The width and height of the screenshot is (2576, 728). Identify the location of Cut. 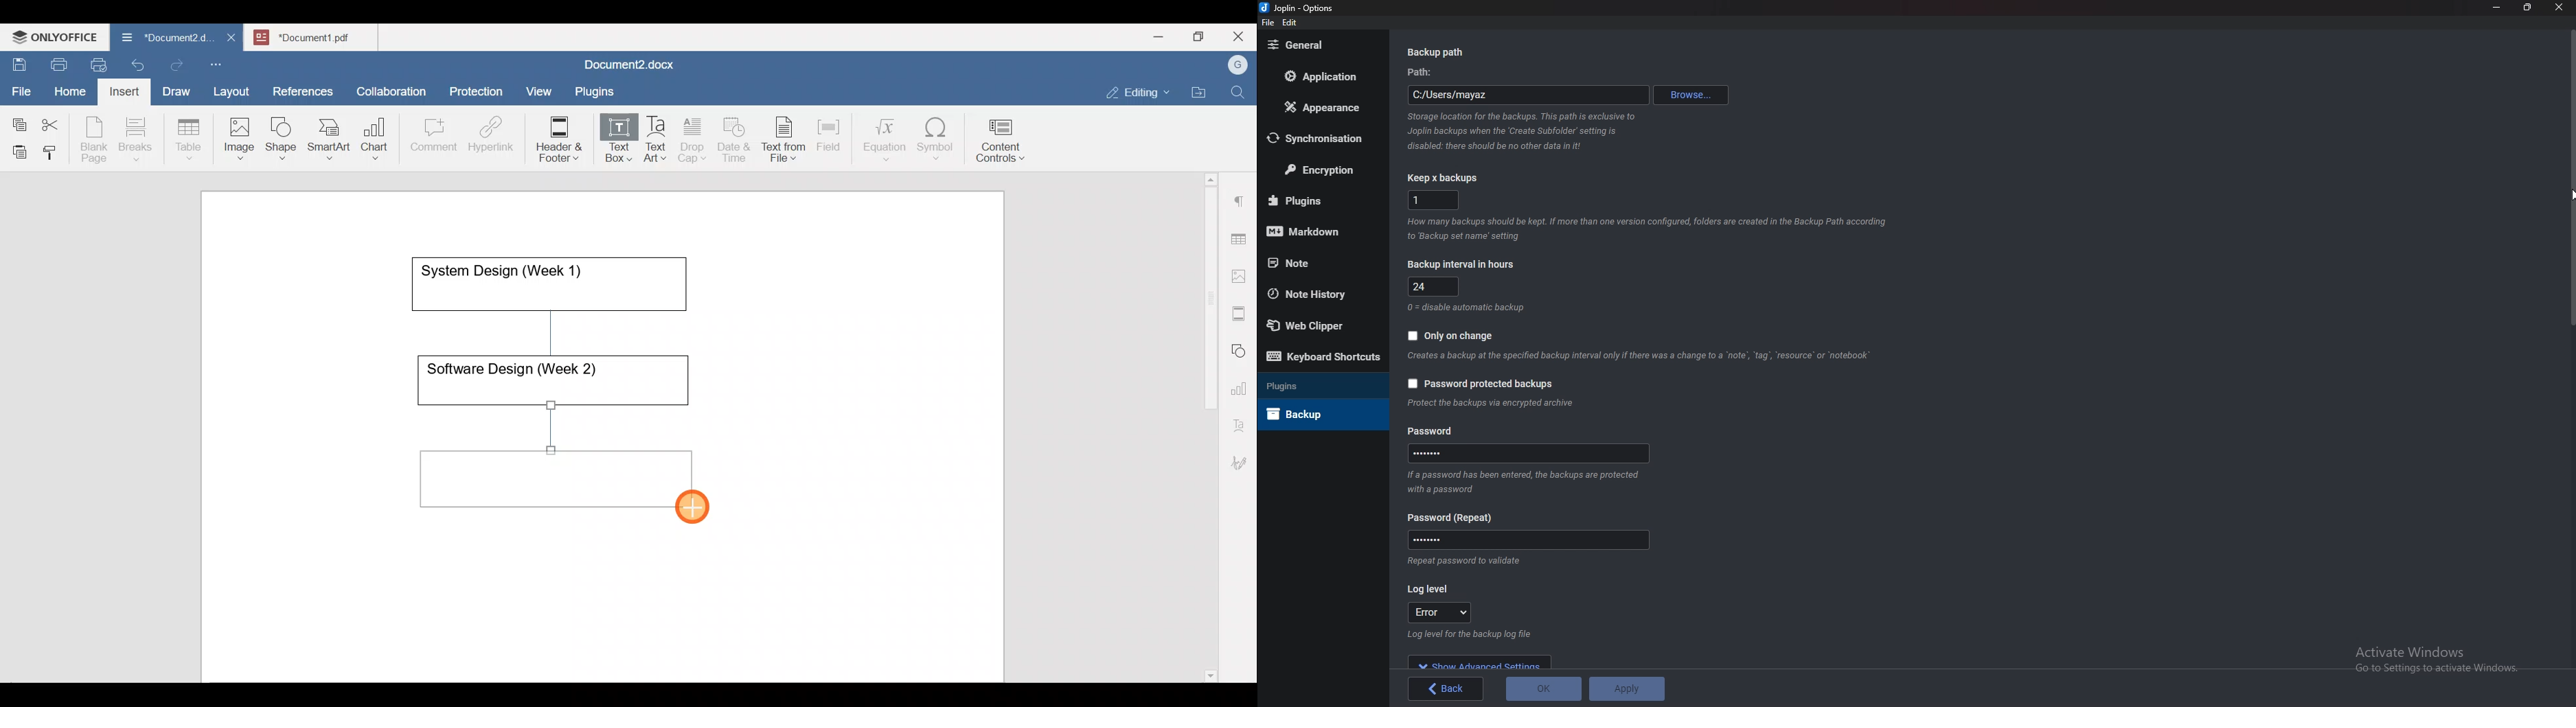
(55, 122).